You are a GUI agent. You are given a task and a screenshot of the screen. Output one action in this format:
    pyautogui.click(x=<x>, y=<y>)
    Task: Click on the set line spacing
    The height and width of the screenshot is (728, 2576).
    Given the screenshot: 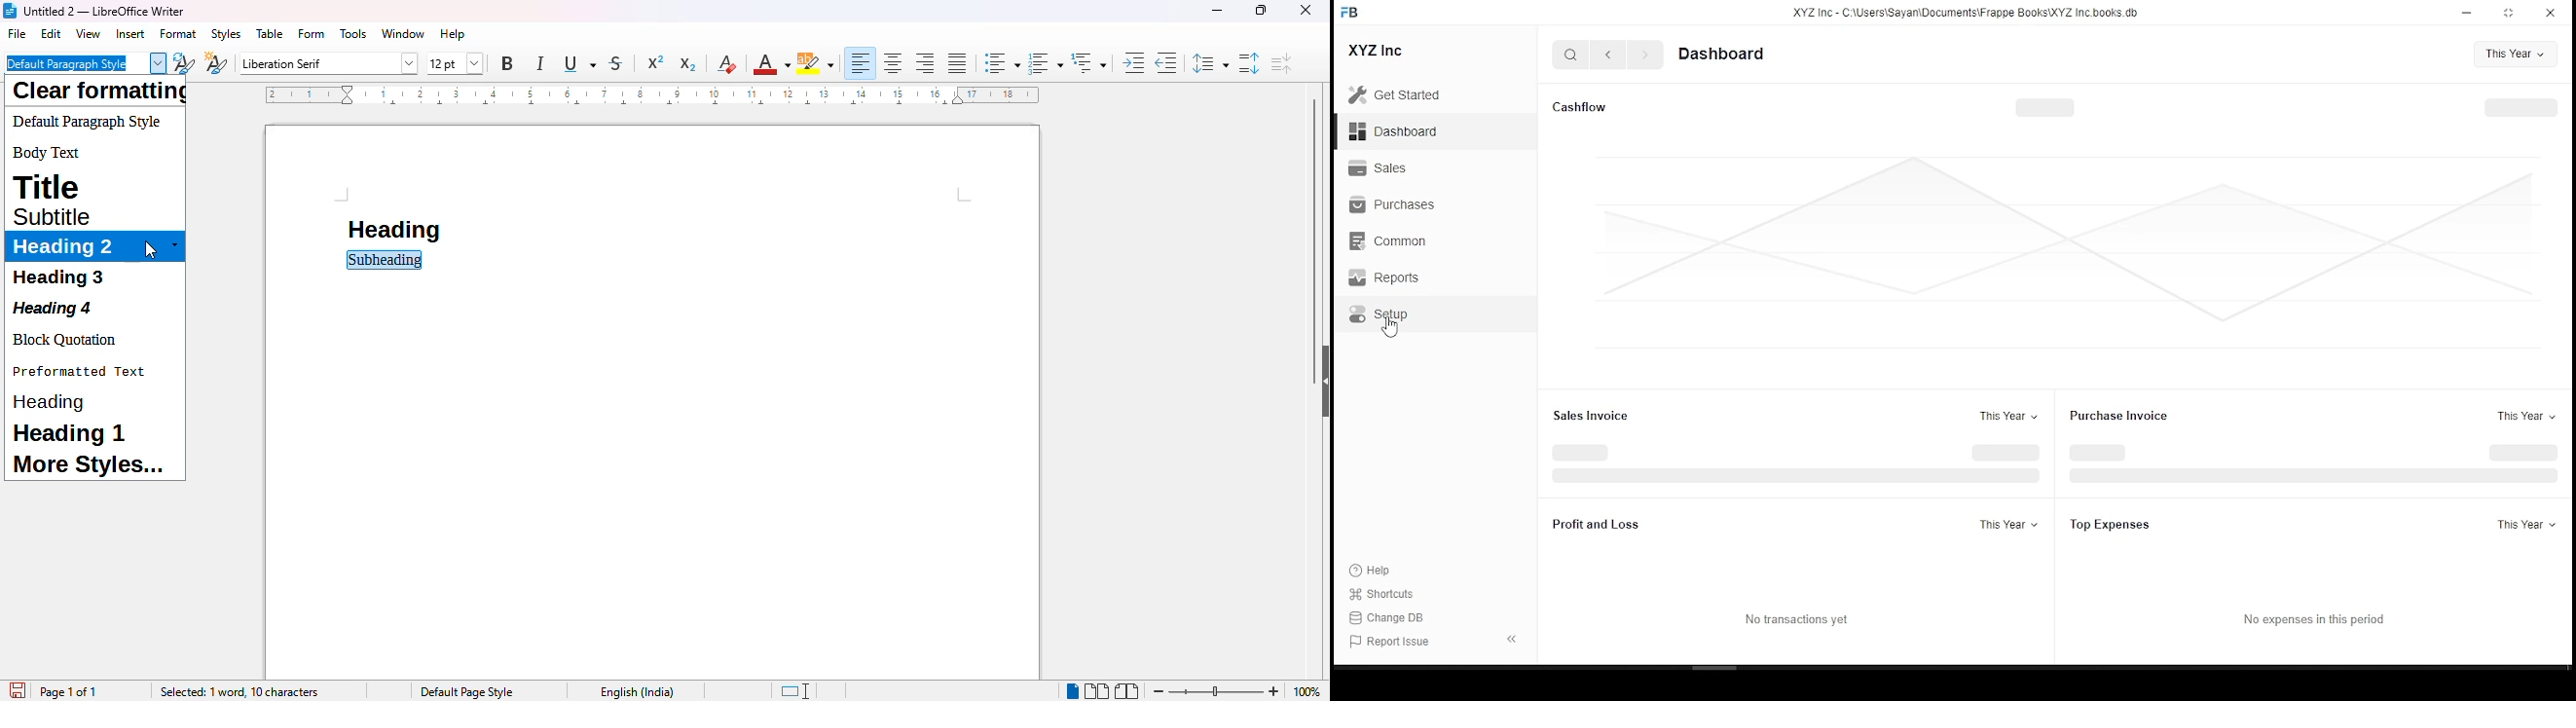 What is the action you would take?
    pyautogui.click(x=1208, y=63)
    